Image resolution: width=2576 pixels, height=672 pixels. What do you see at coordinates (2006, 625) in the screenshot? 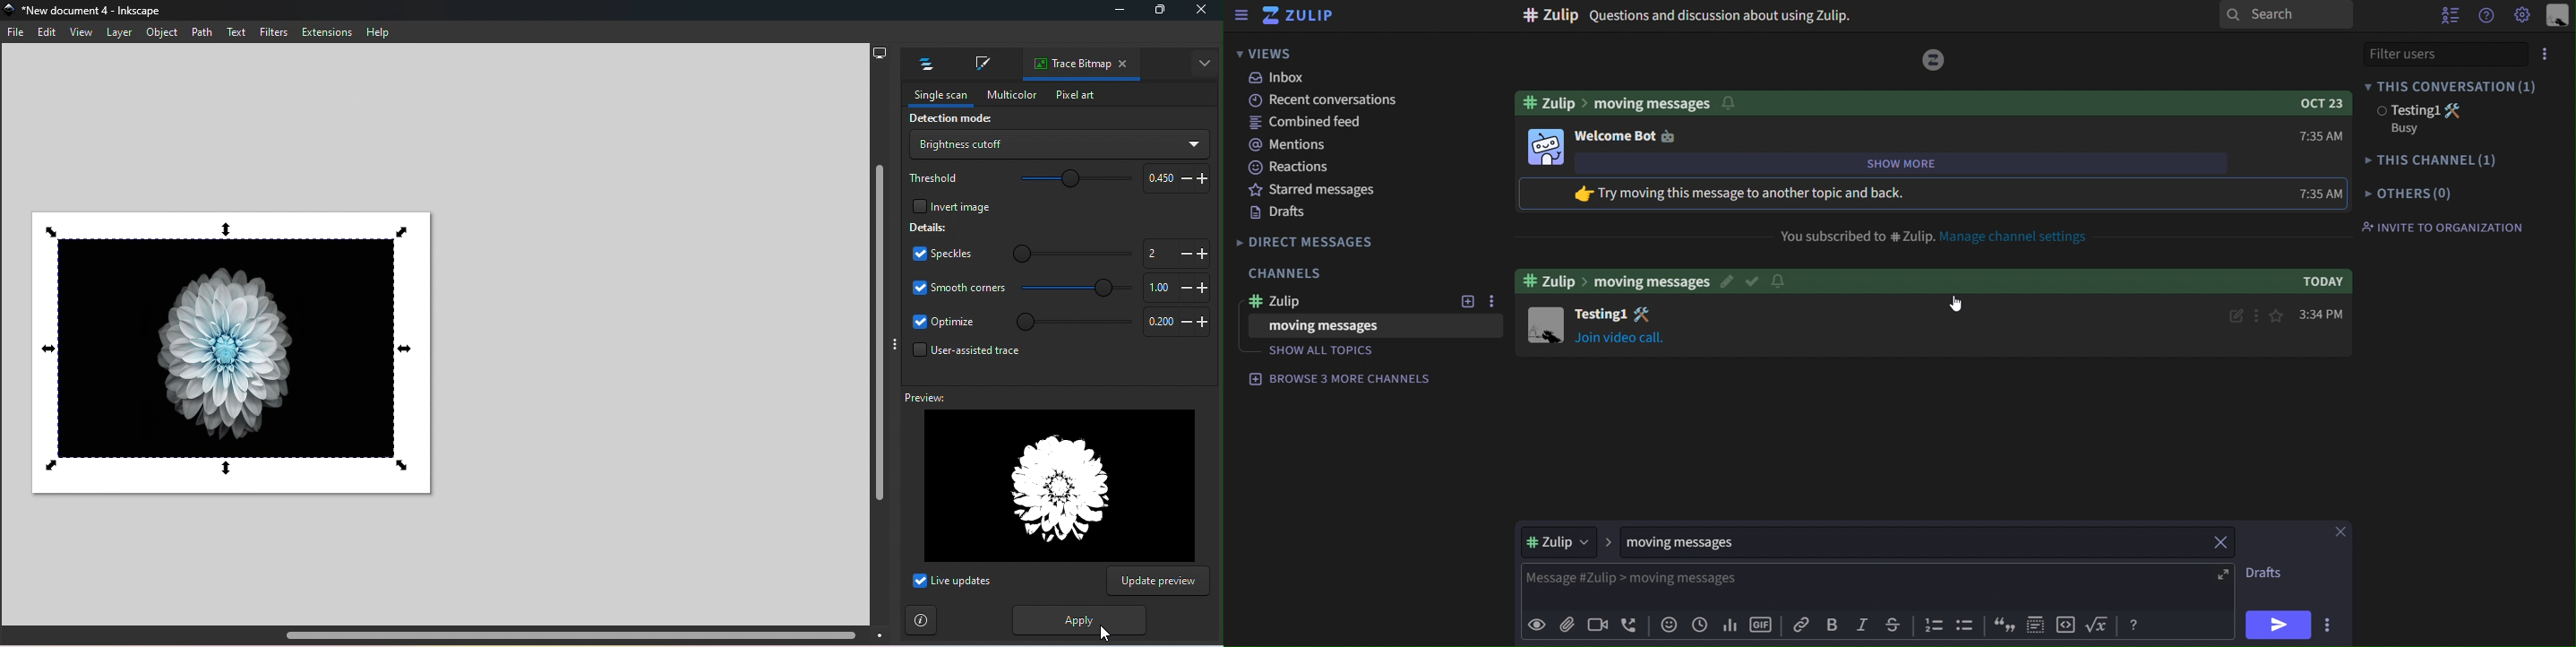
I see `icon` at bounding box center [2006, 625].